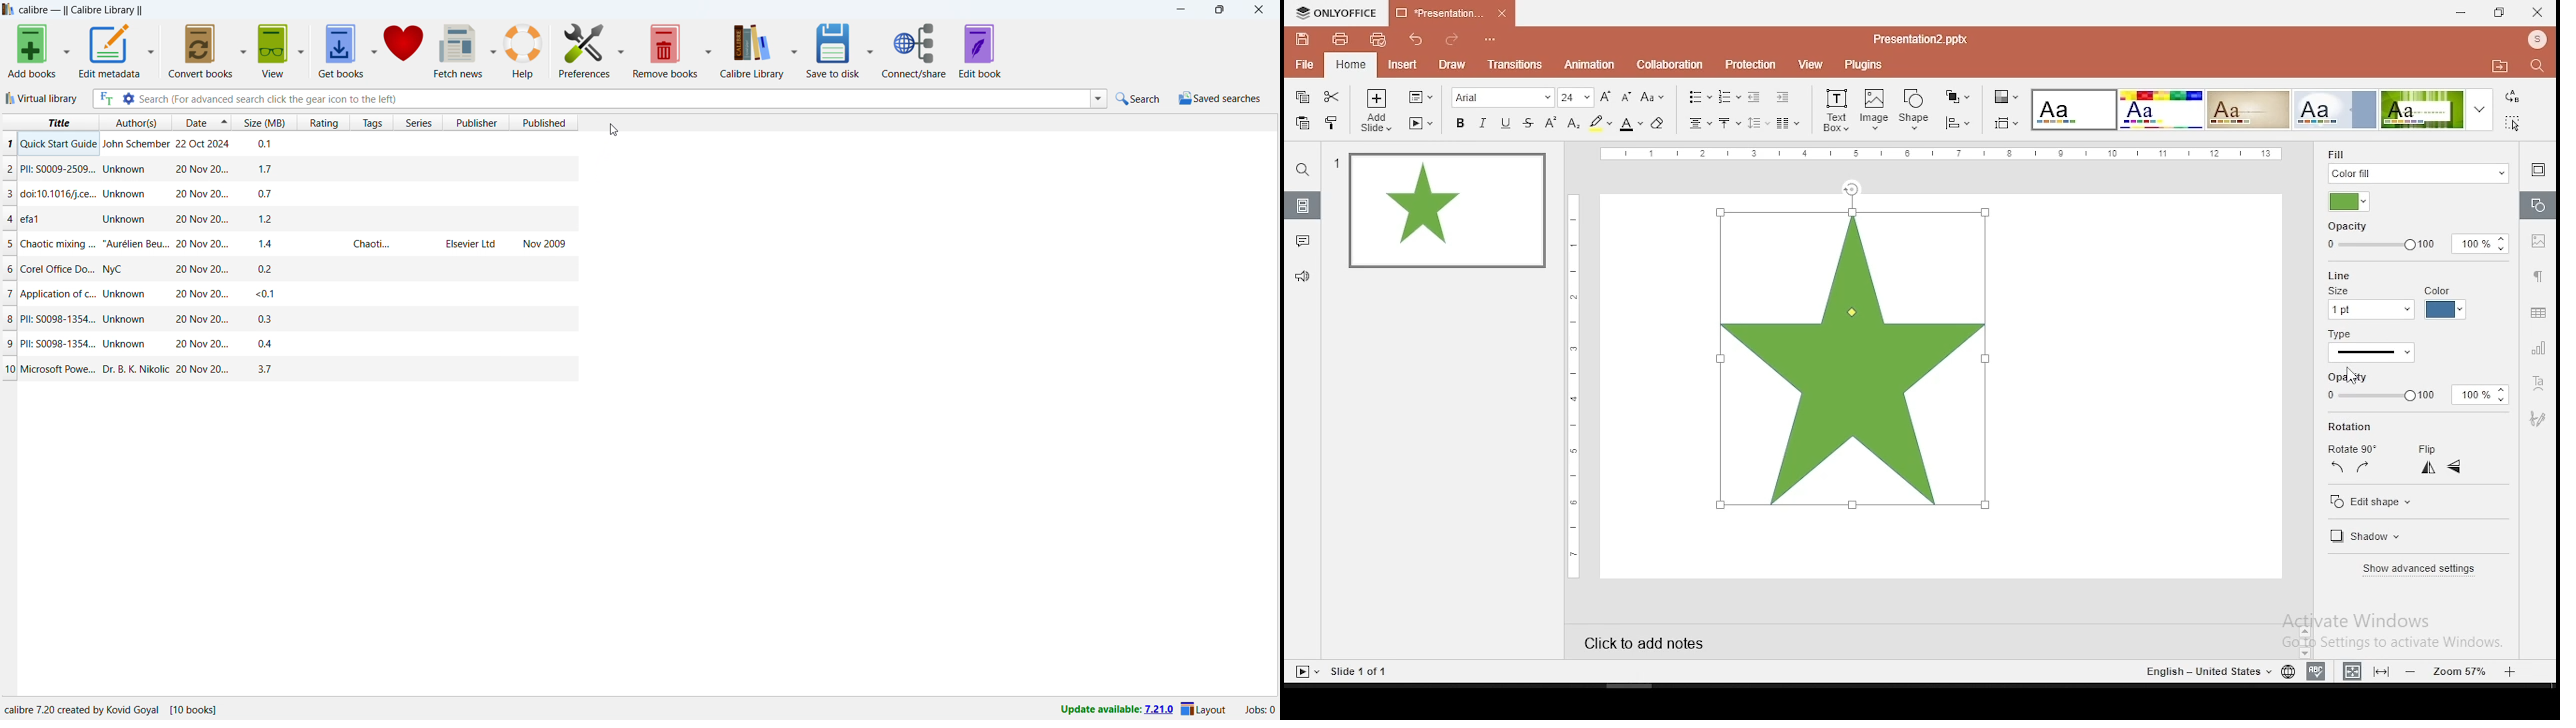  I want to click on font color, so click(1631, 124).